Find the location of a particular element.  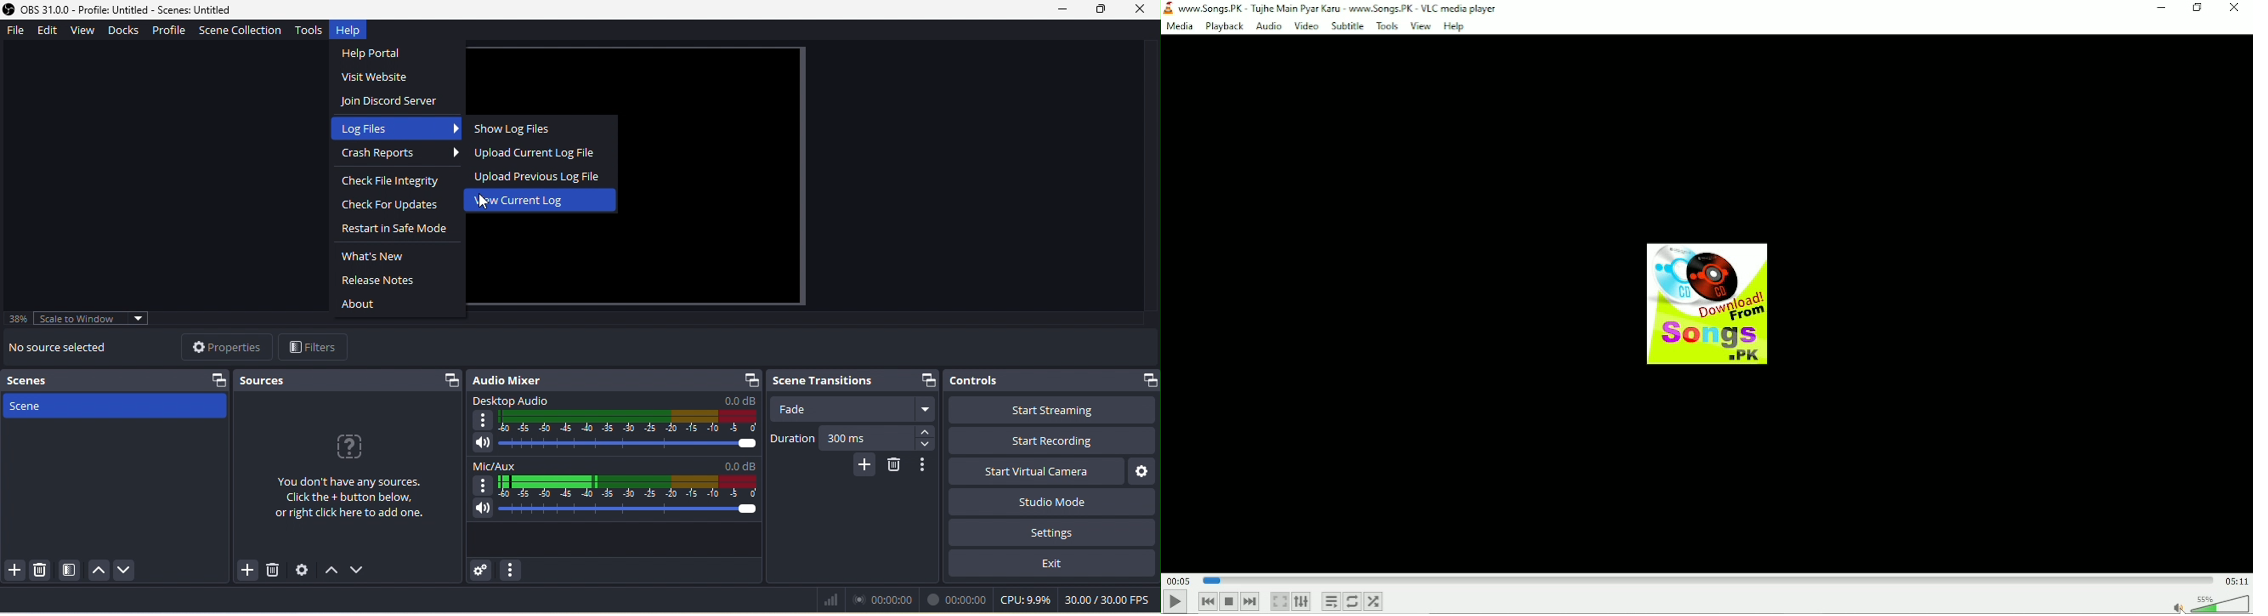

fade is located at coordinates (856, 411).